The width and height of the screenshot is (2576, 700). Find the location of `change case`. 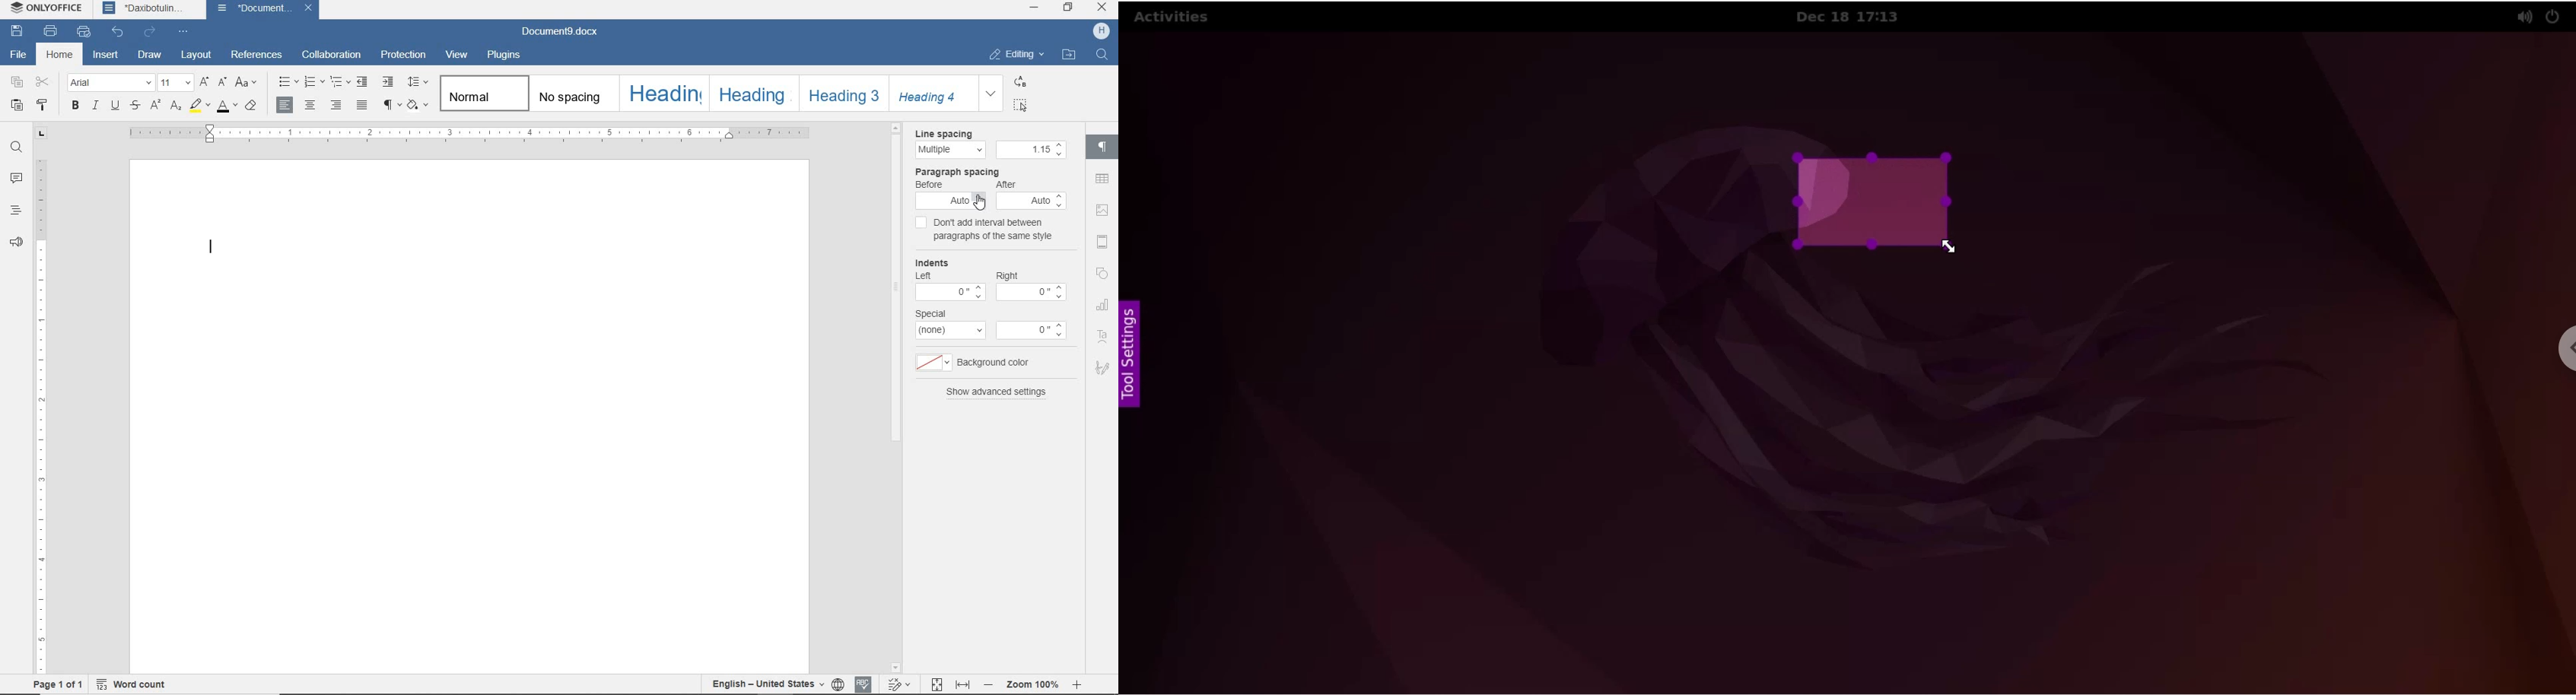

change case is located at coordinates (247, 83).